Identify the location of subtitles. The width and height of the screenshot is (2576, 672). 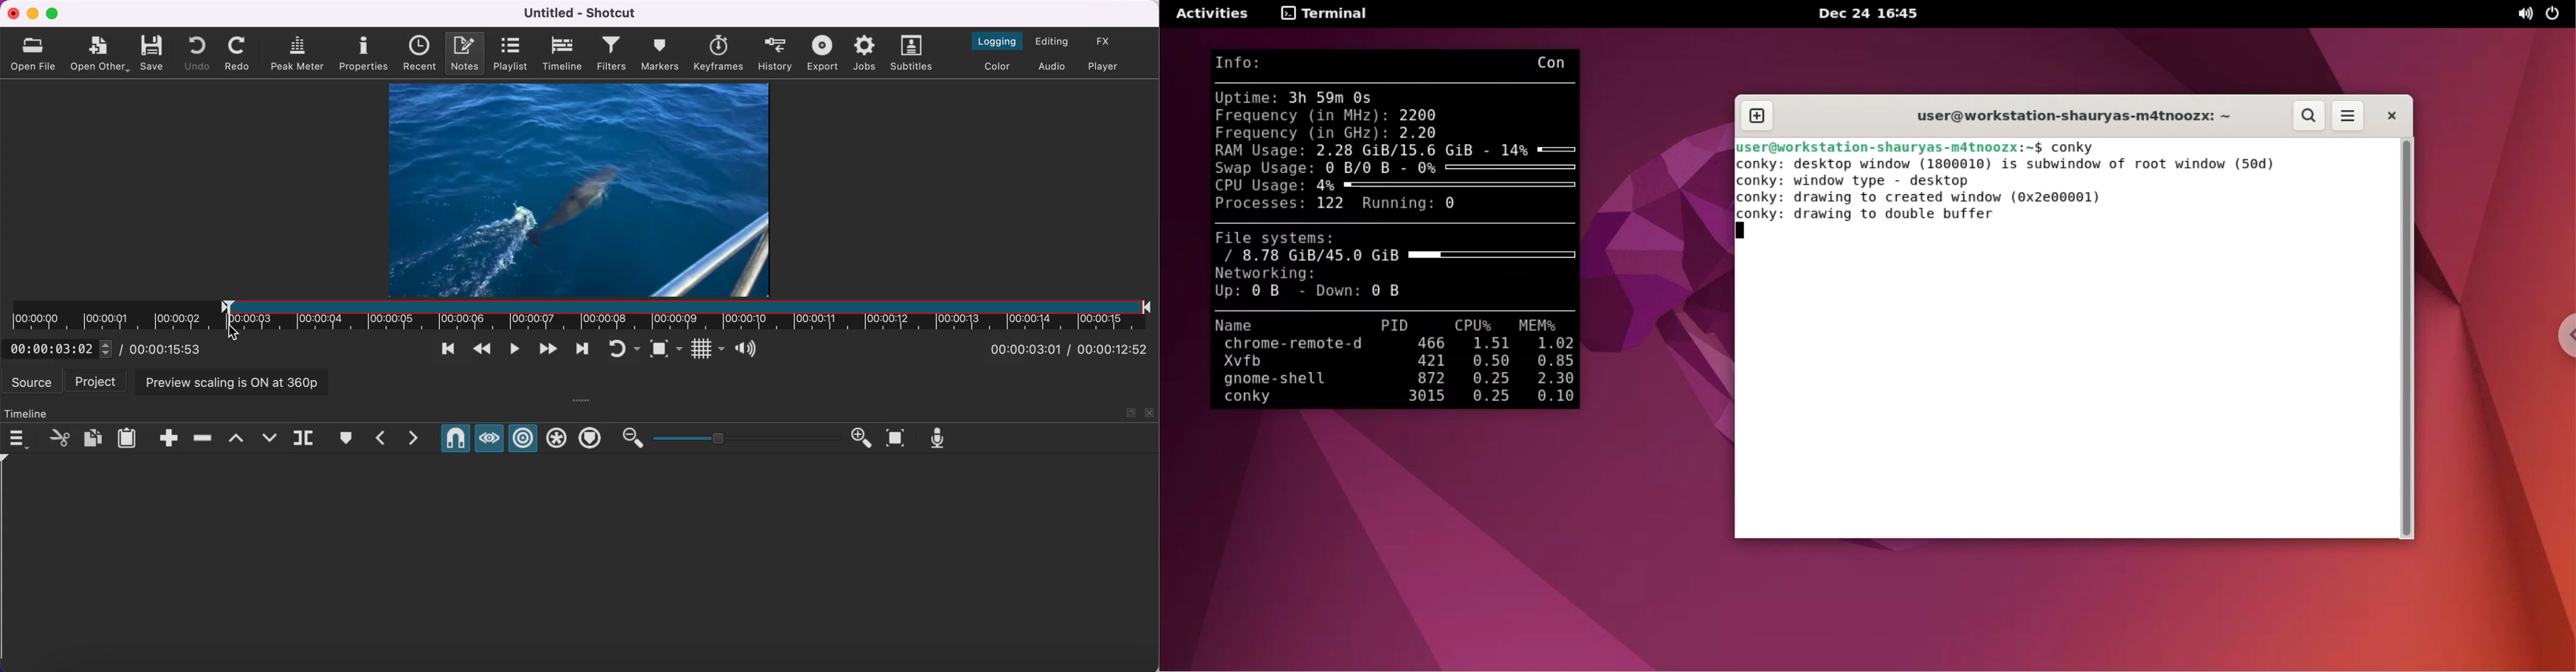
(915, 53).